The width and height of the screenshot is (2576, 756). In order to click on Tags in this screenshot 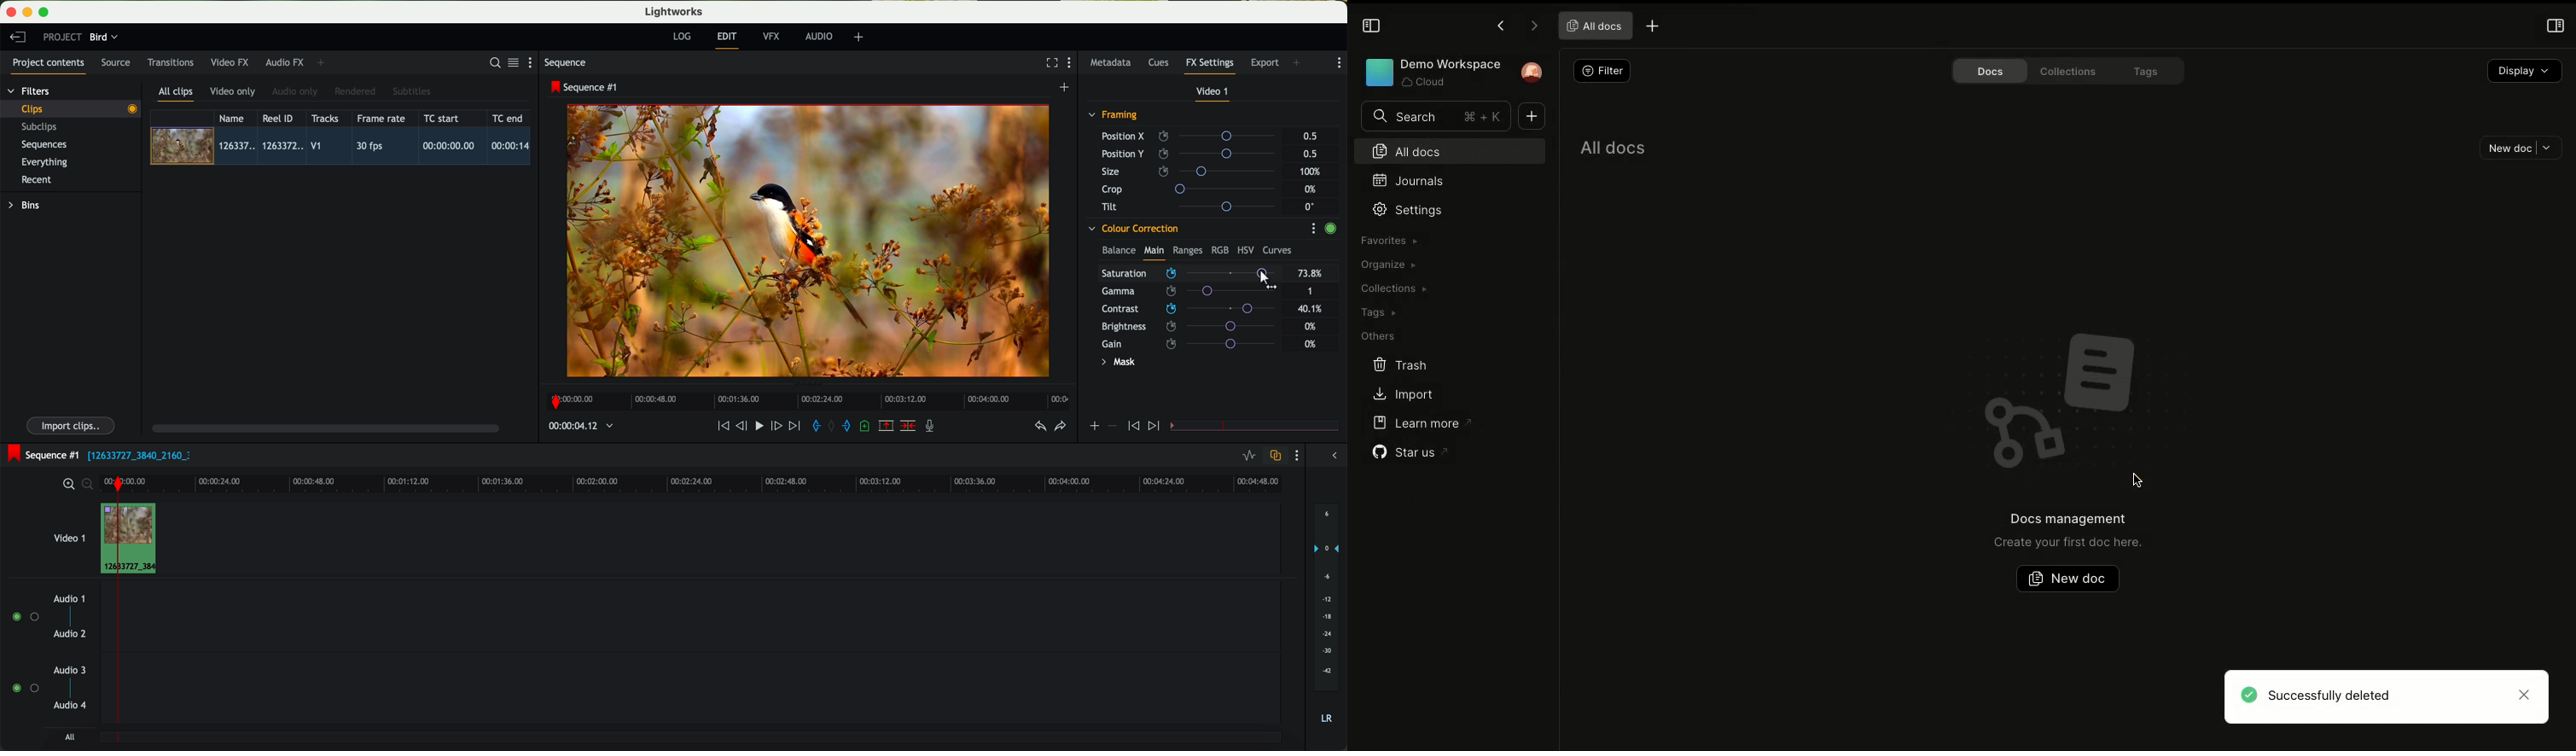, I will do `click(2154, 72)`.